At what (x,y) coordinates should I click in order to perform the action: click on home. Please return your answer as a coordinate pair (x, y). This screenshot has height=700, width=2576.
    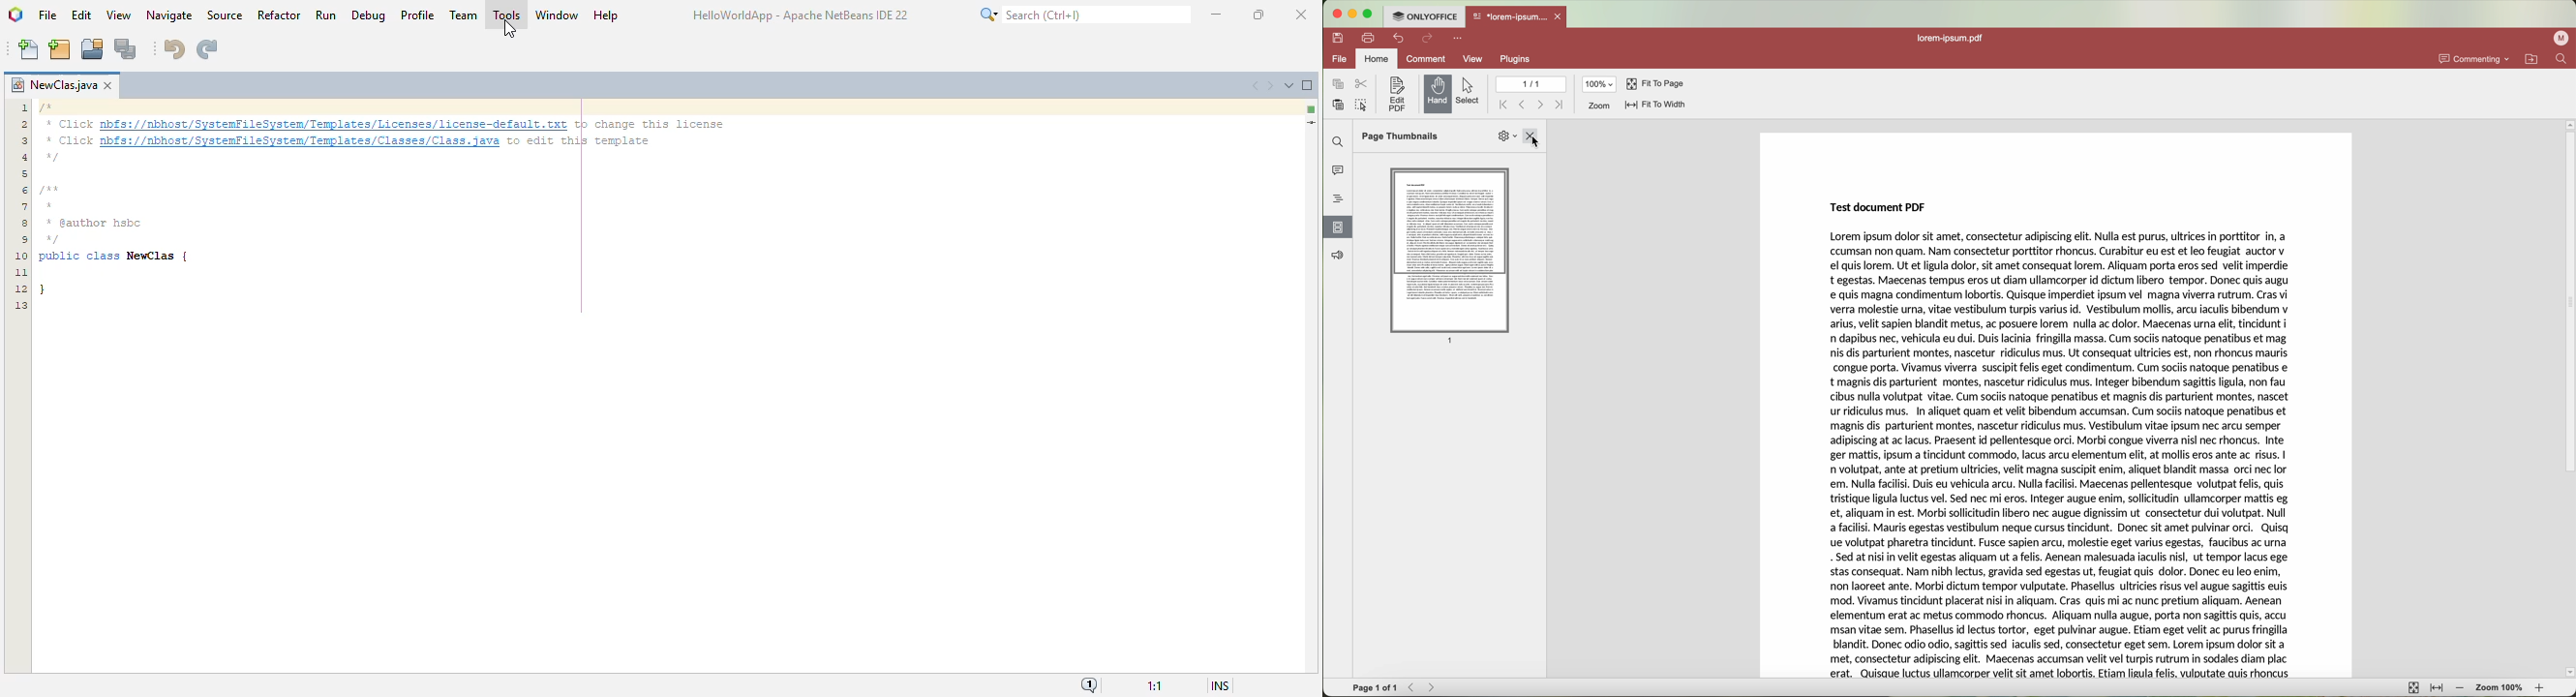
    Looking at the image, I should click on (1376, 58).